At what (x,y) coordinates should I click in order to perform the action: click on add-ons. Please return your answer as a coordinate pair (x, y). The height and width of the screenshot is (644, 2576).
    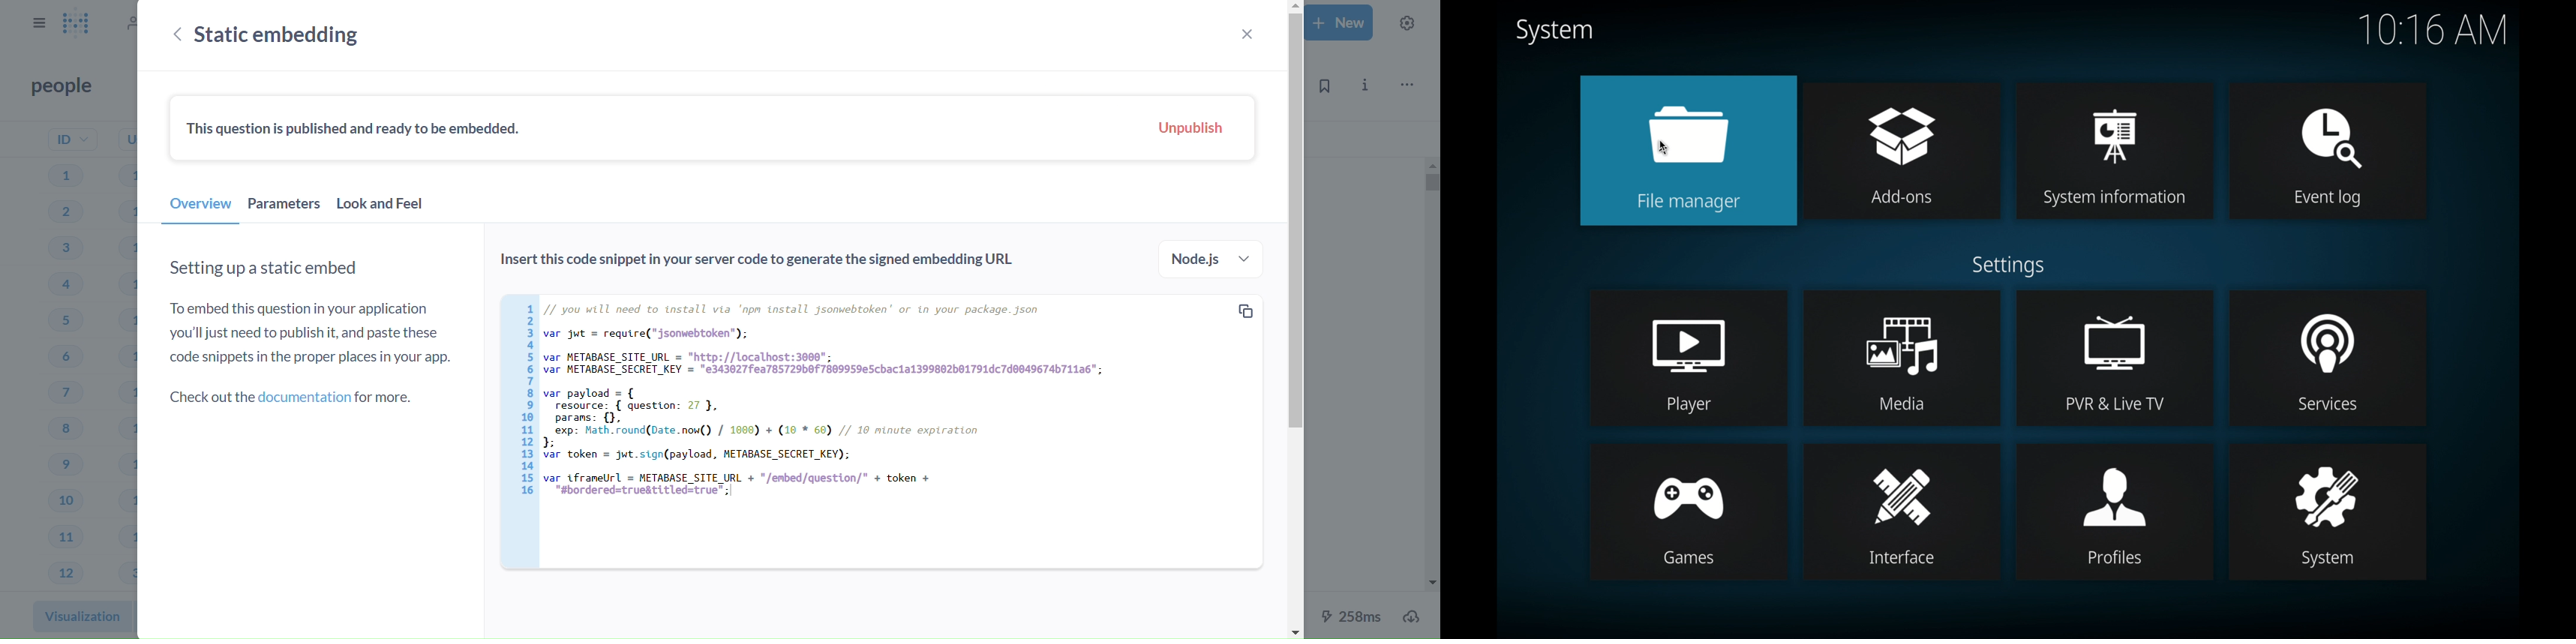
    Looking at the image, I should click on (1903, 151).